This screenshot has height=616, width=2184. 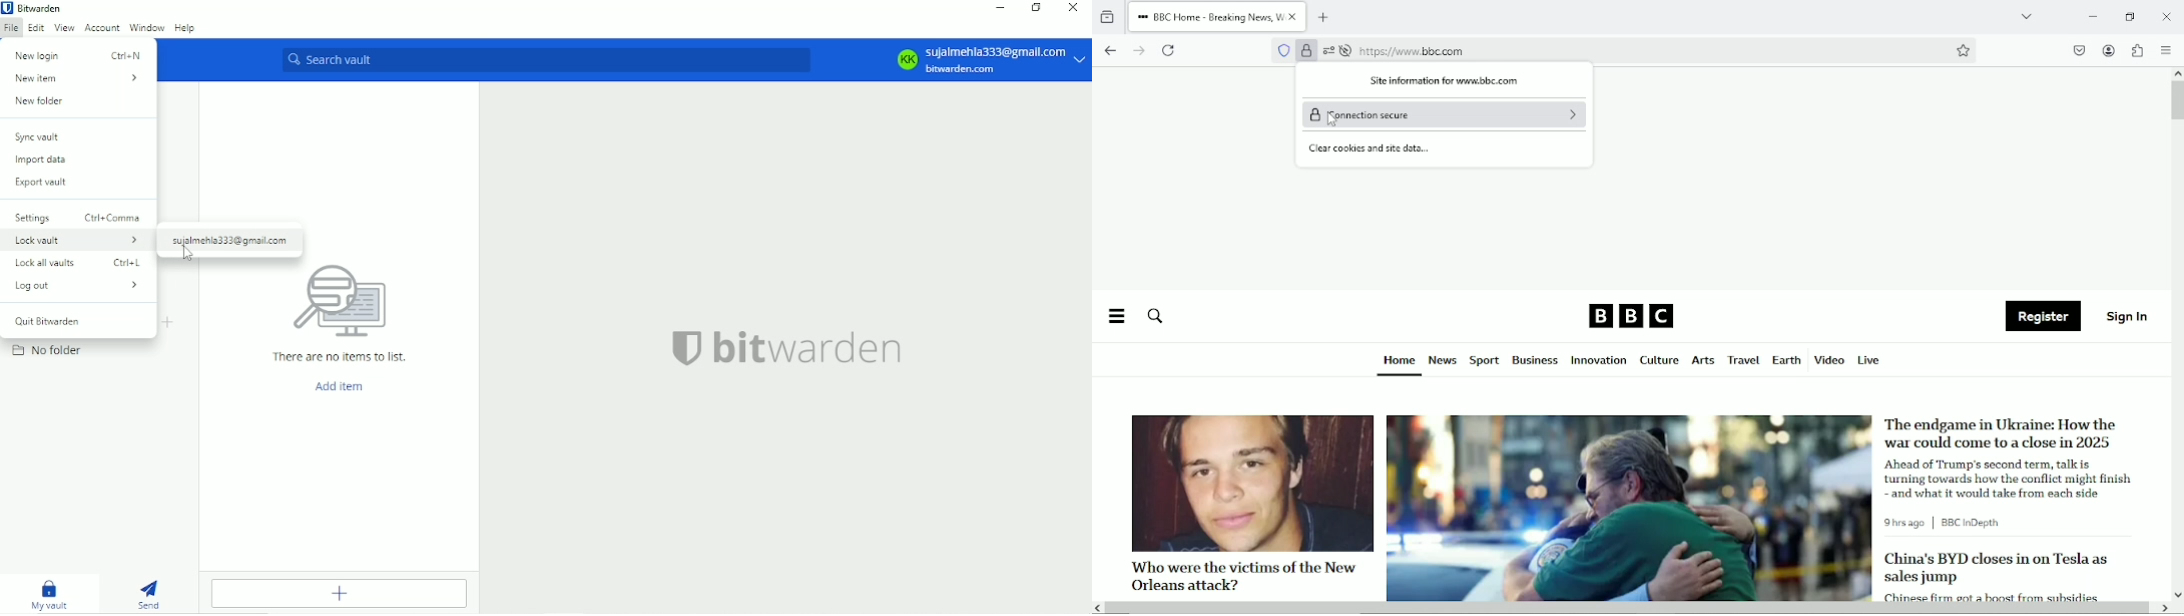 I want to click on Sport, so click(x=1484, y=361).